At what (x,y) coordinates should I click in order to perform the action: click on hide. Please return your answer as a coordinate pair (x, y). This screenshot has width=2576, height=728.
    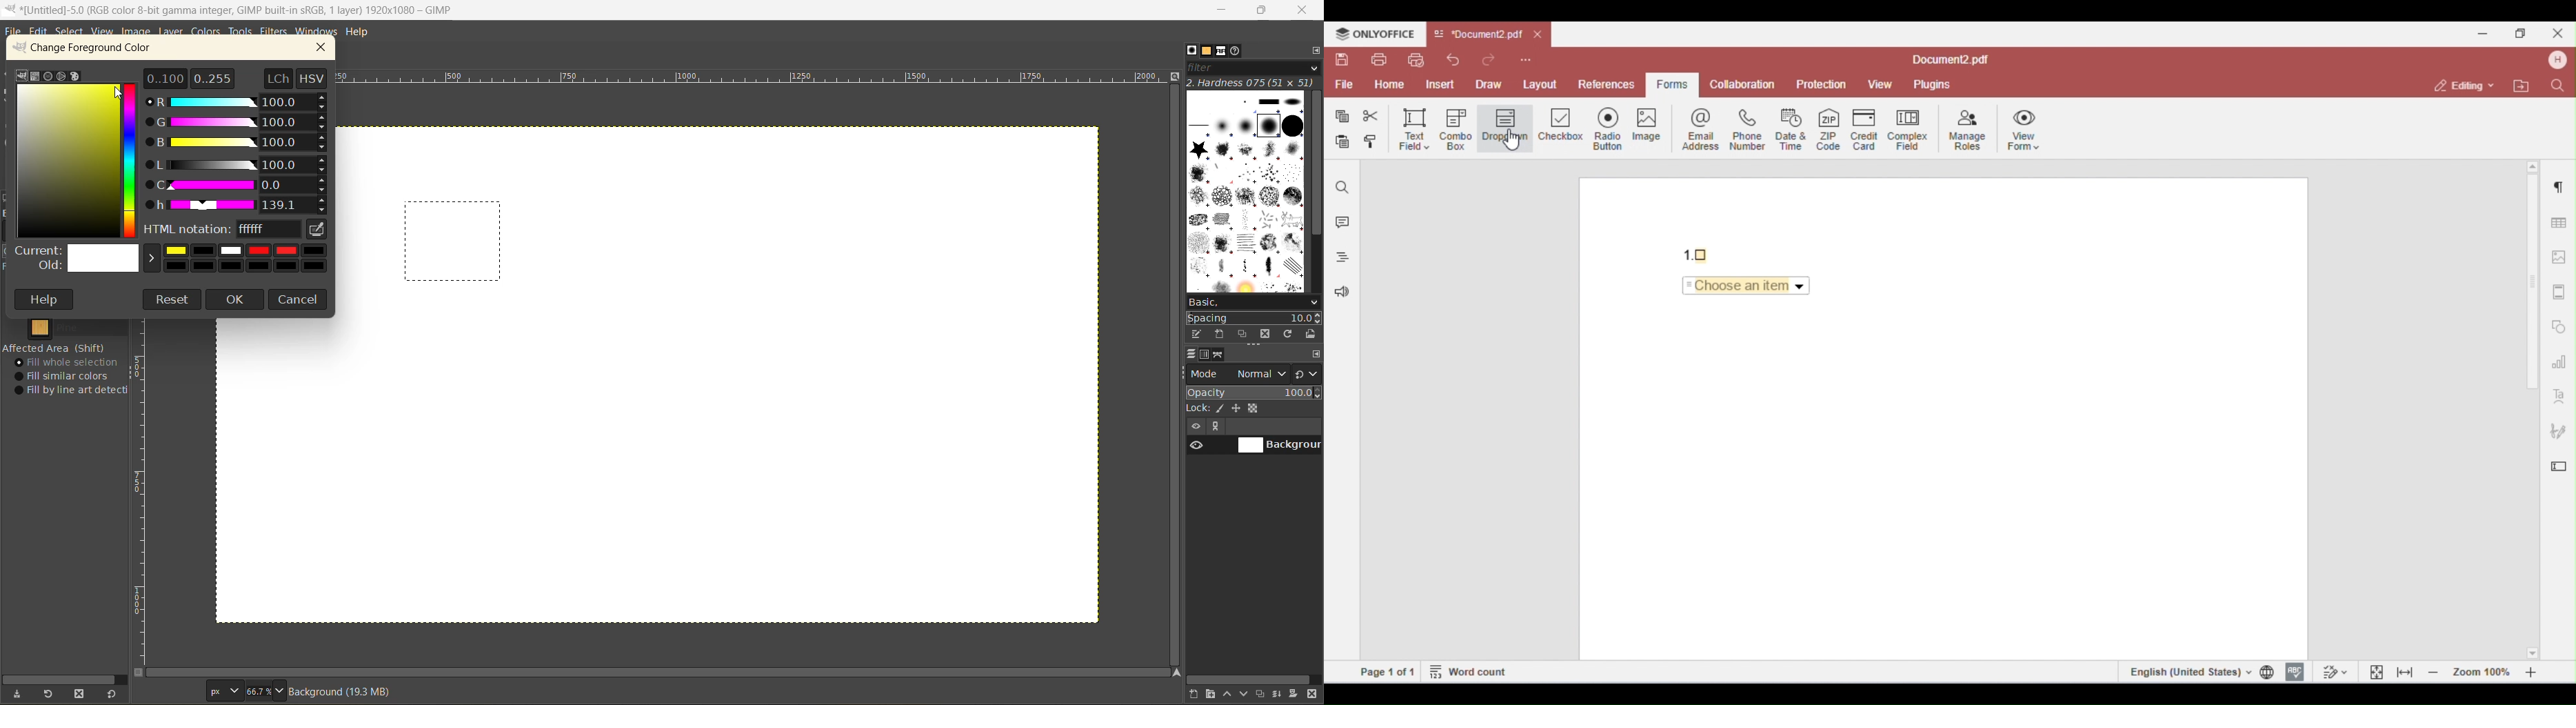
    Looking at the image, I should click on (1195, 427).